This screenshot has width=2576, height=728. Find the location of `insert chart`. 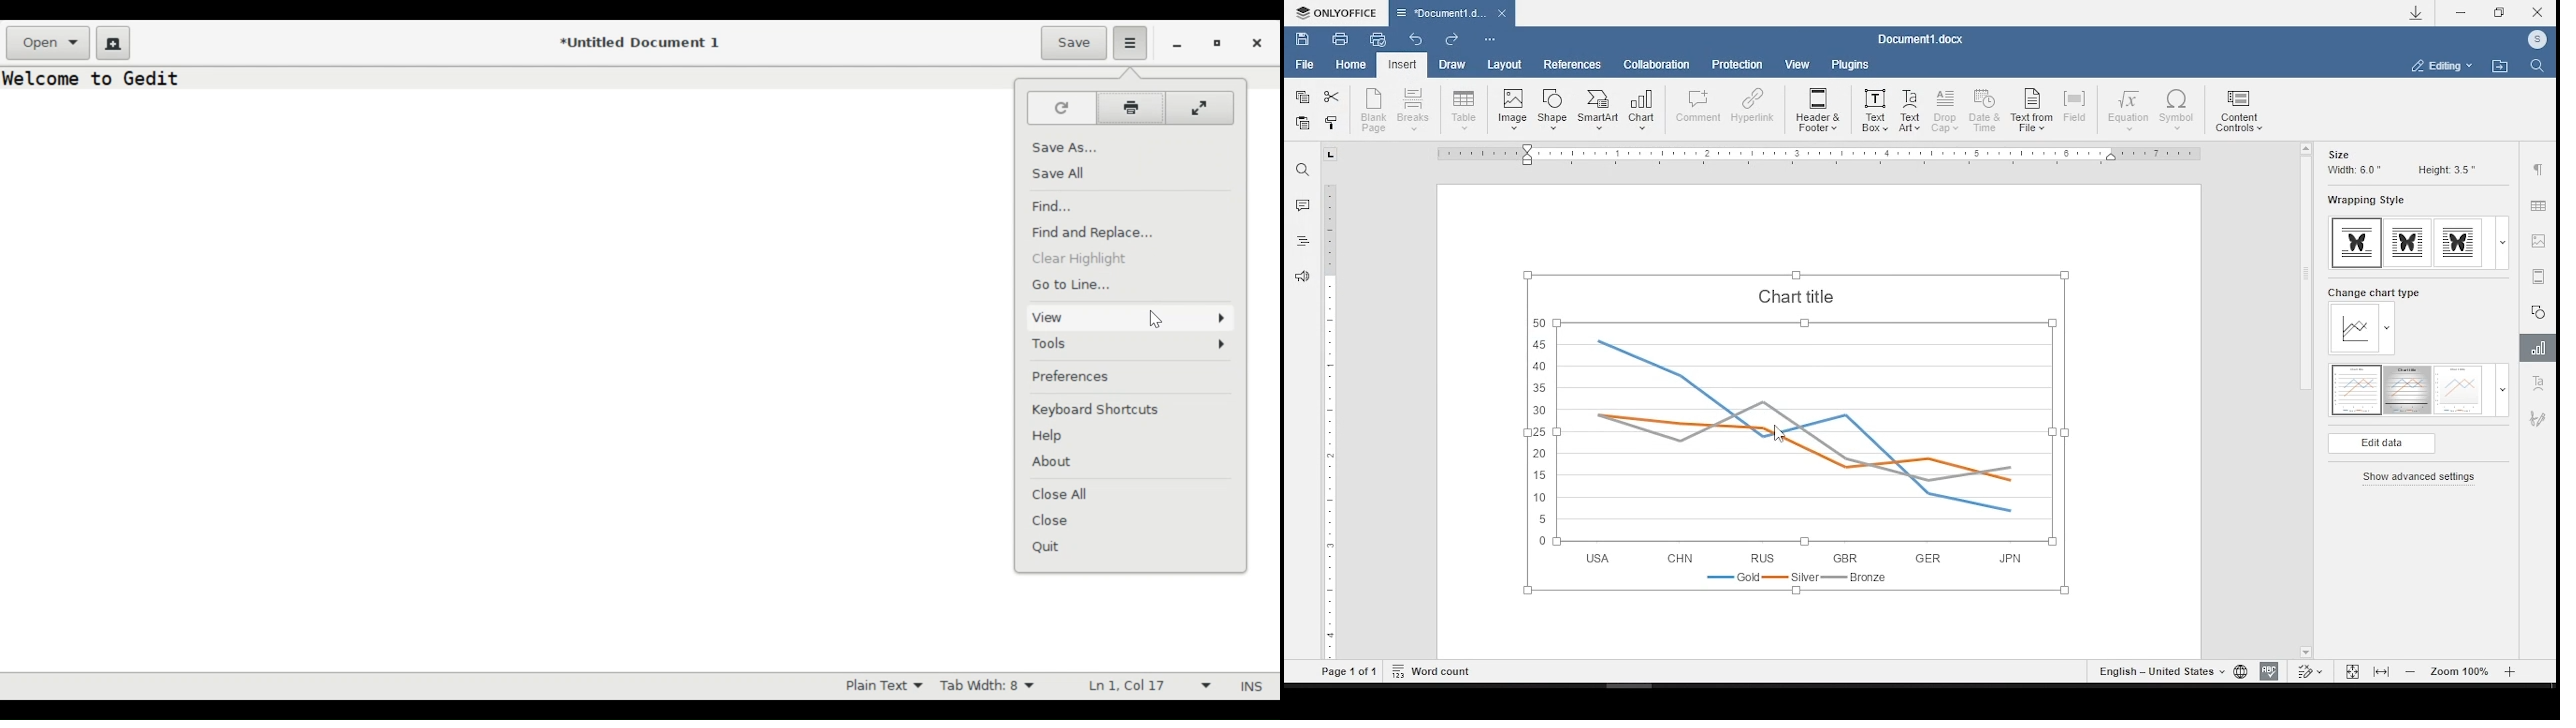

insert chart is located at coordinates (1644, 110).